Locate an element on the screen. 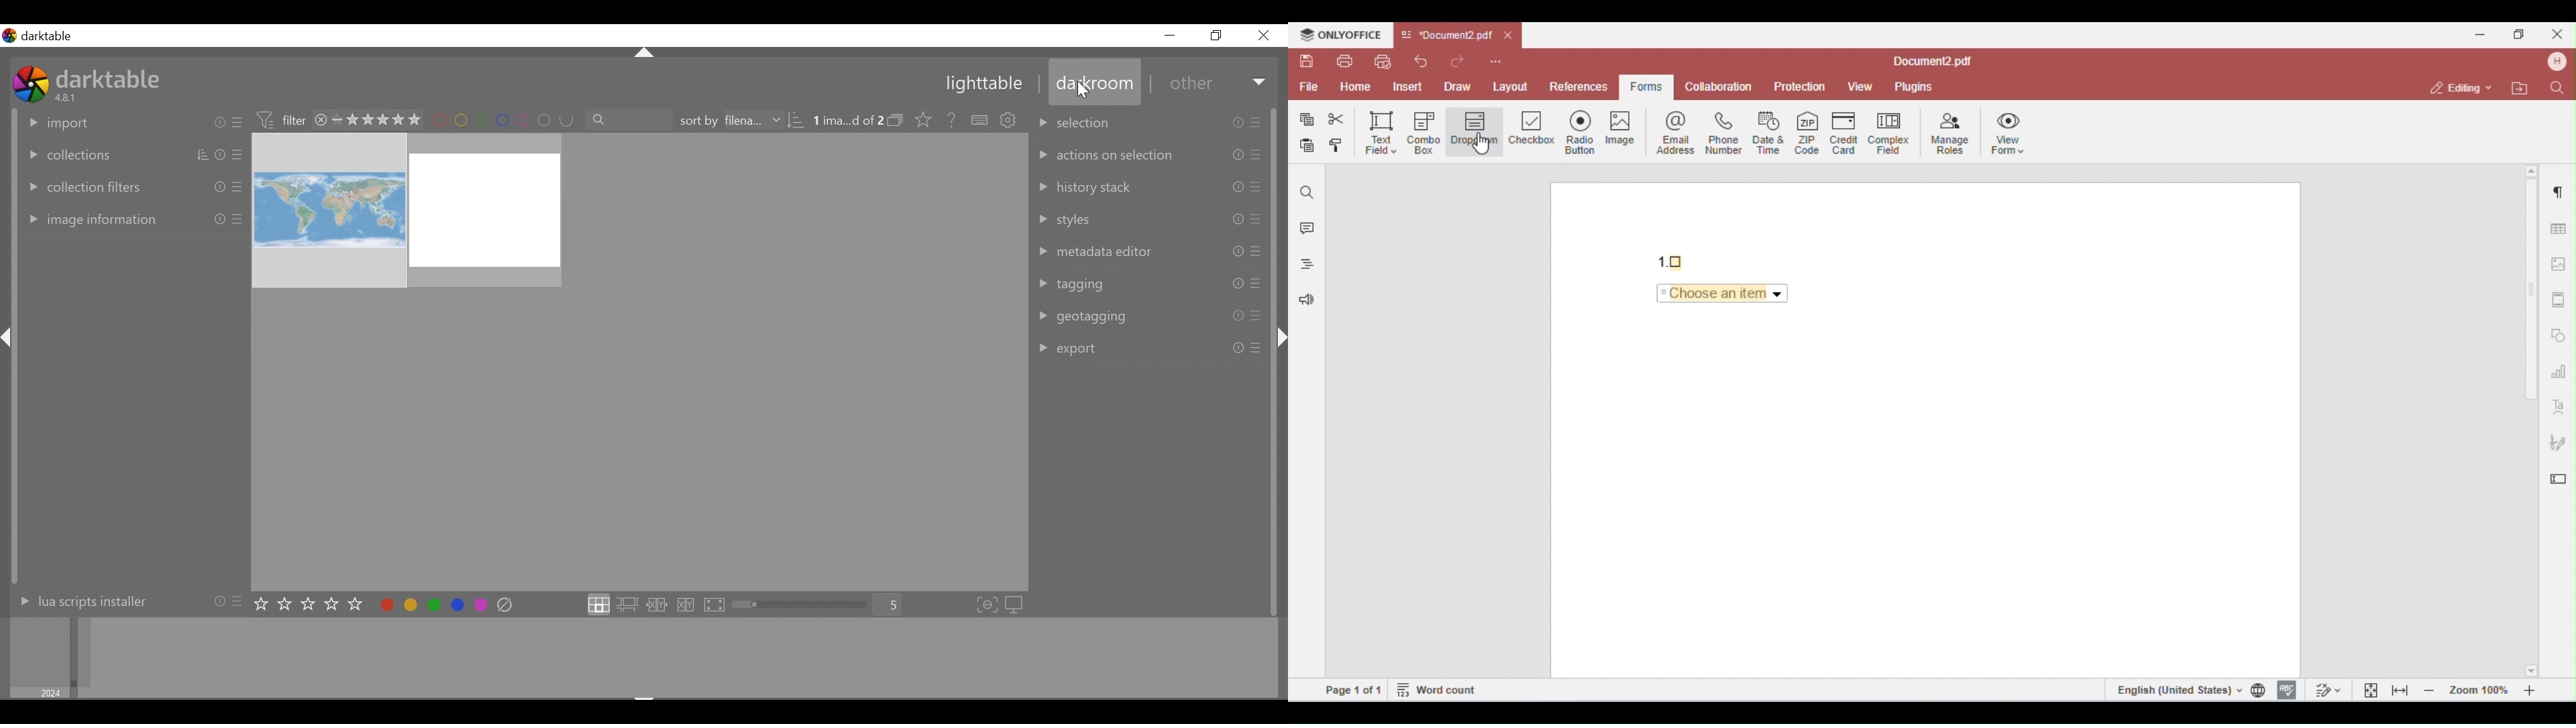  collapse grouped image is located at coordinates (897, 120).